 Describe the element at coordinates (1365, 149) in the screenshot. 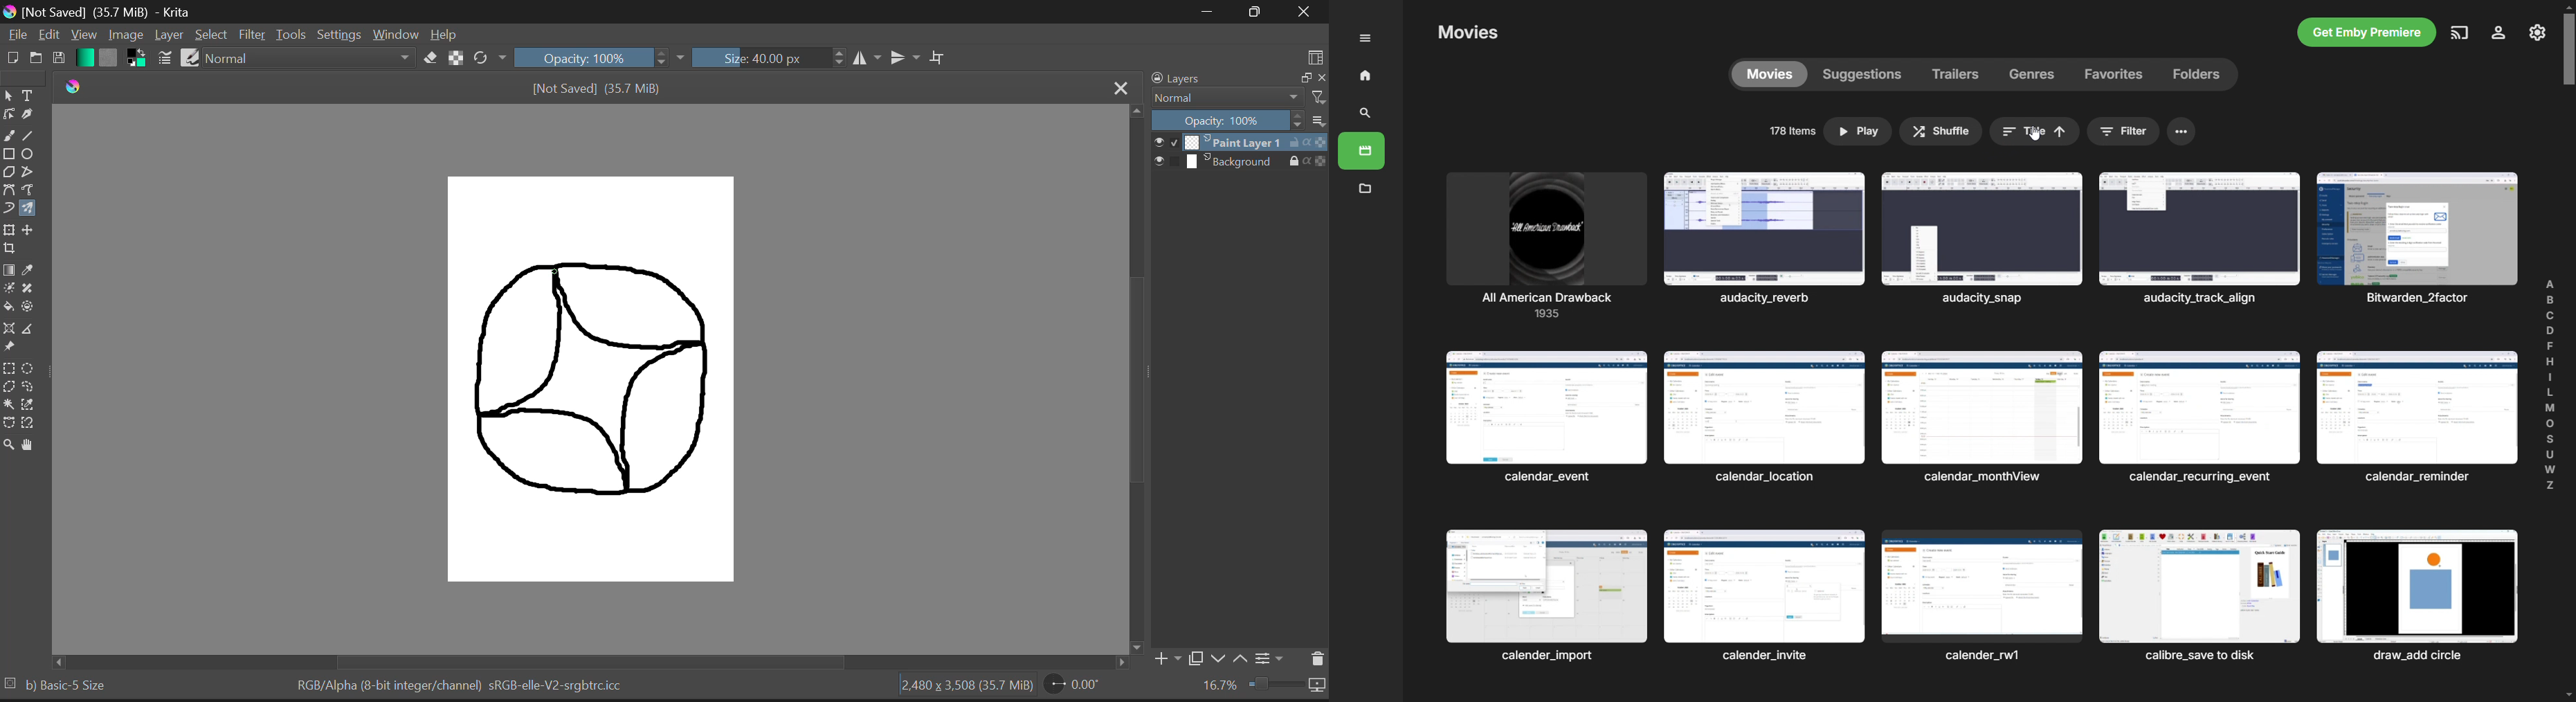

I see `movies` at that location.